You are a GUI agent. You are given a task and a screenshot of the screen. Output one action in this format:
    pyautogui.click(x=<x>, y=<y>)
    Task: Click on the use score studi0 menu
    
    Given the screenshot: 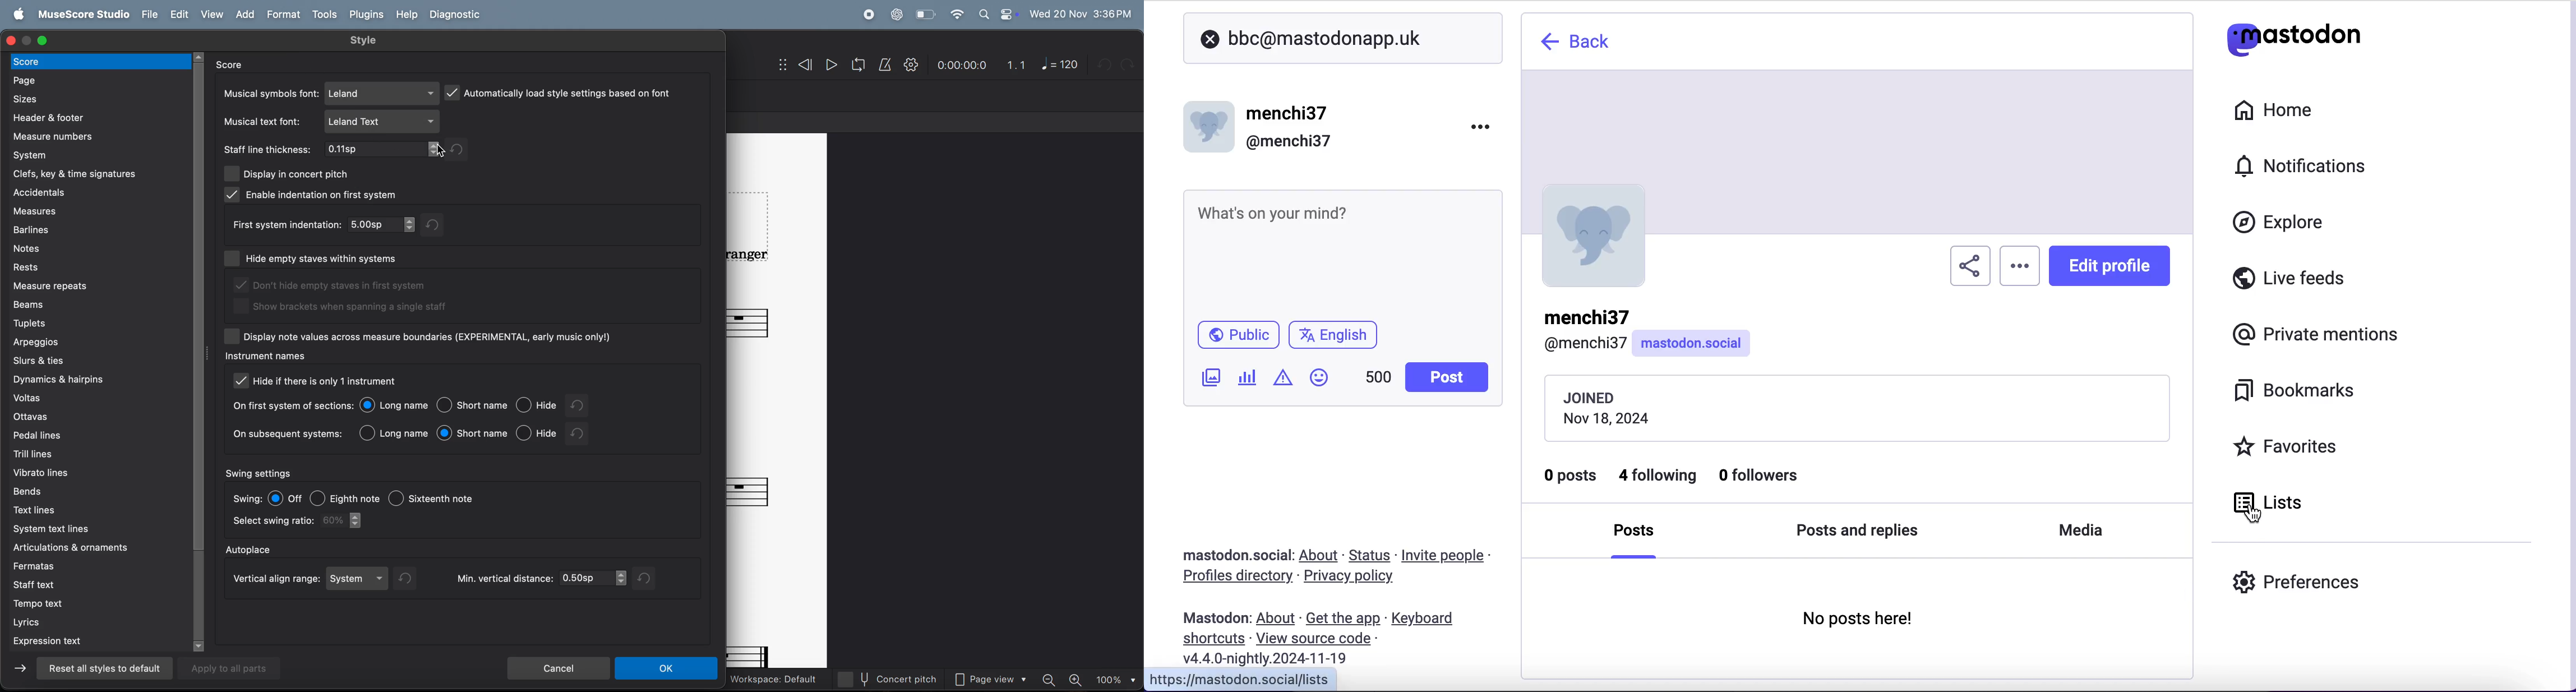 What is the action you would take?
    pyautogui.click(x=81, y=15)
    